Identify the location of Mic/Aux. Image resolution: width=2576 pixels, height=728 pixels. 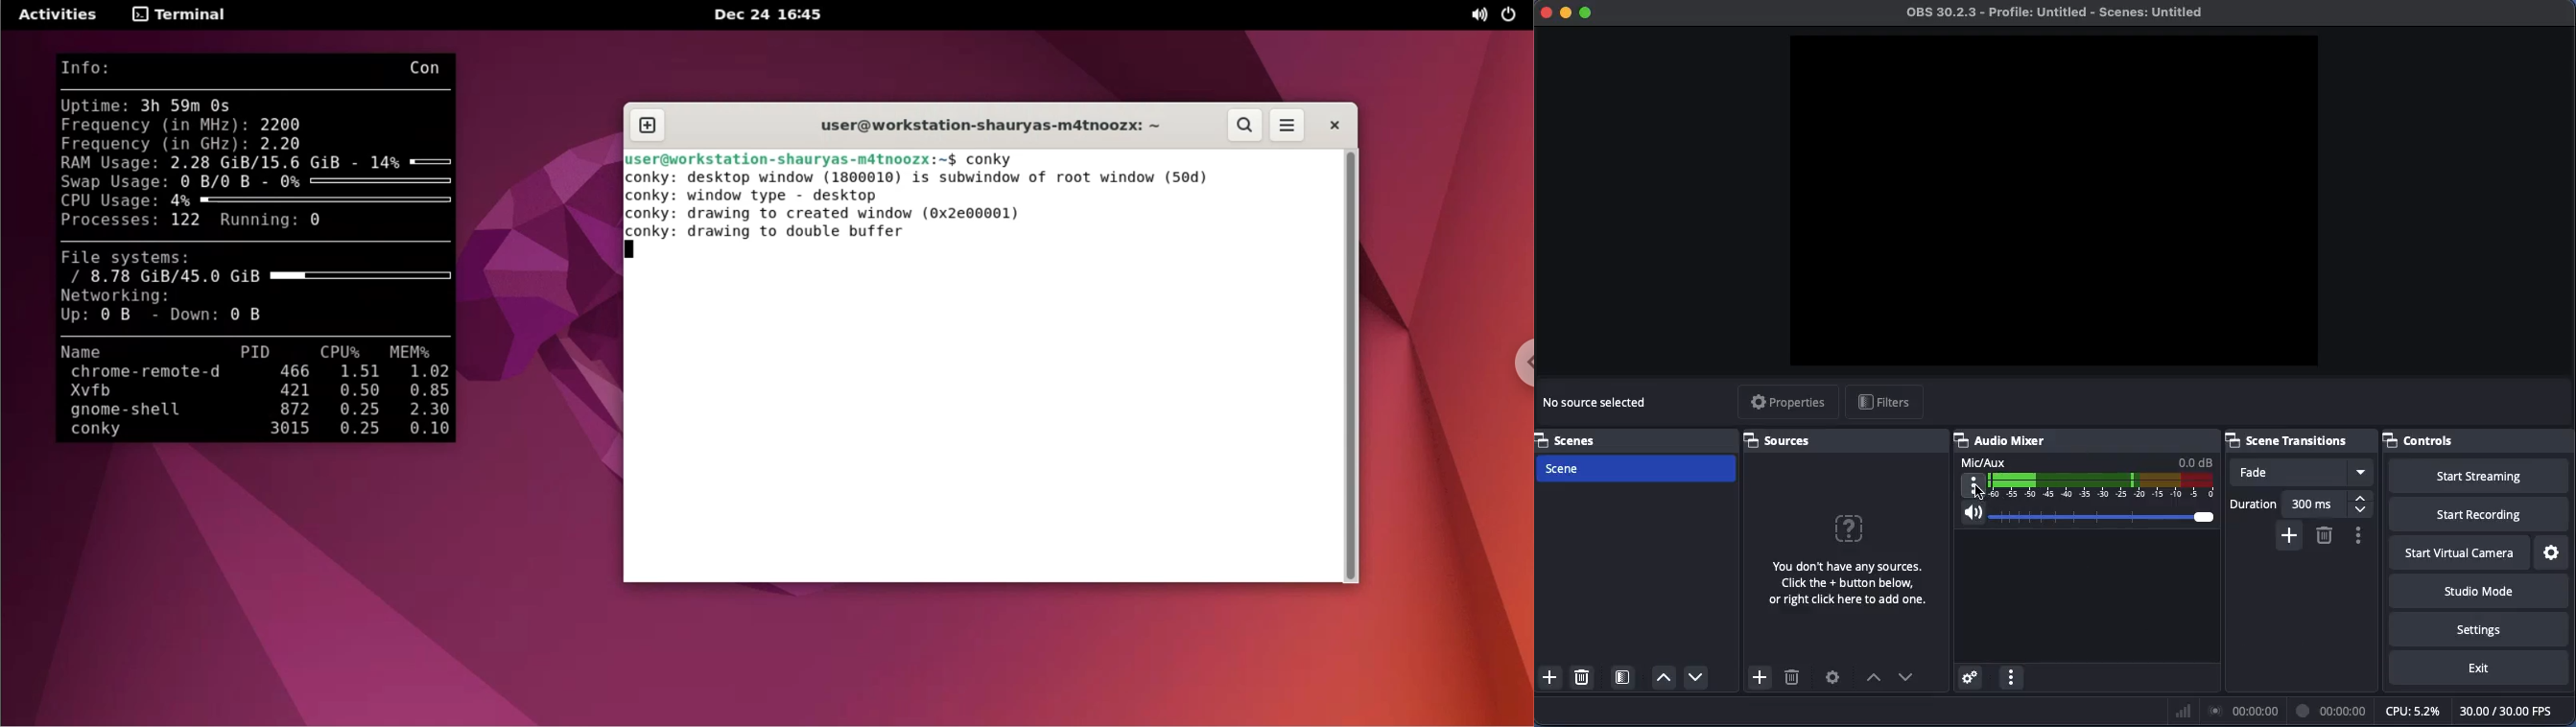
(1985, 461).